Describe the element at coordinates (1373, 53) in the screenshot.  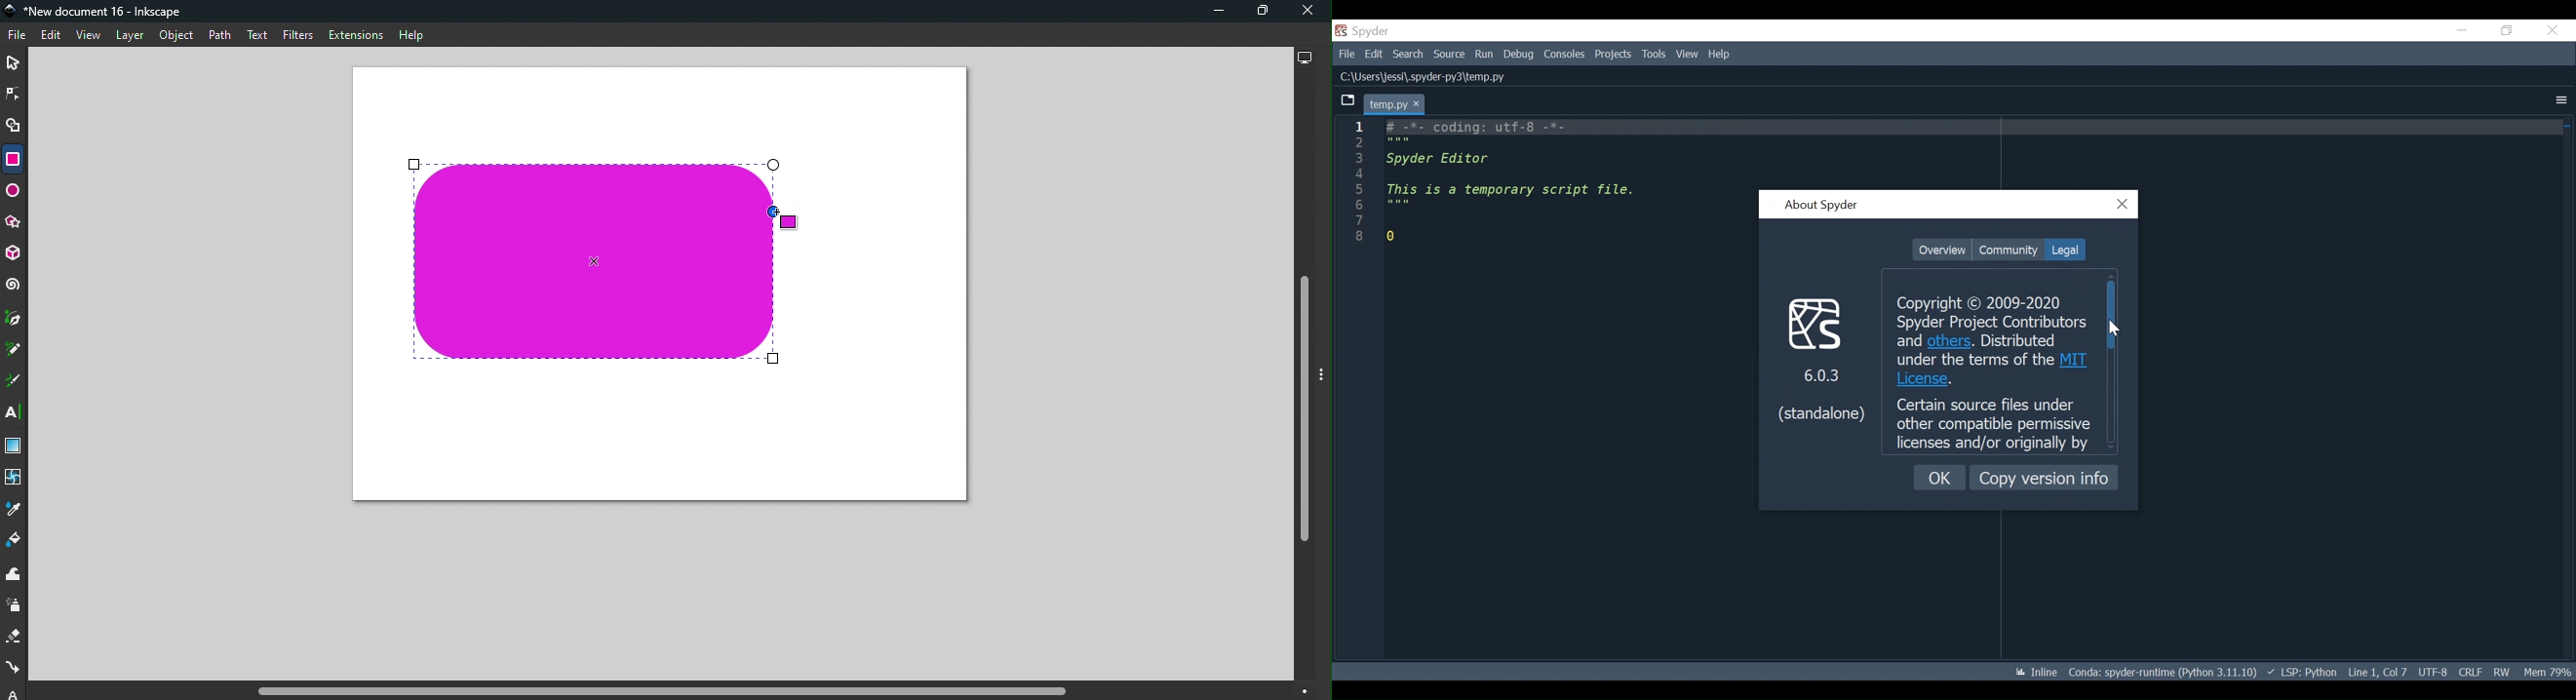
I see `Edit` at that location.